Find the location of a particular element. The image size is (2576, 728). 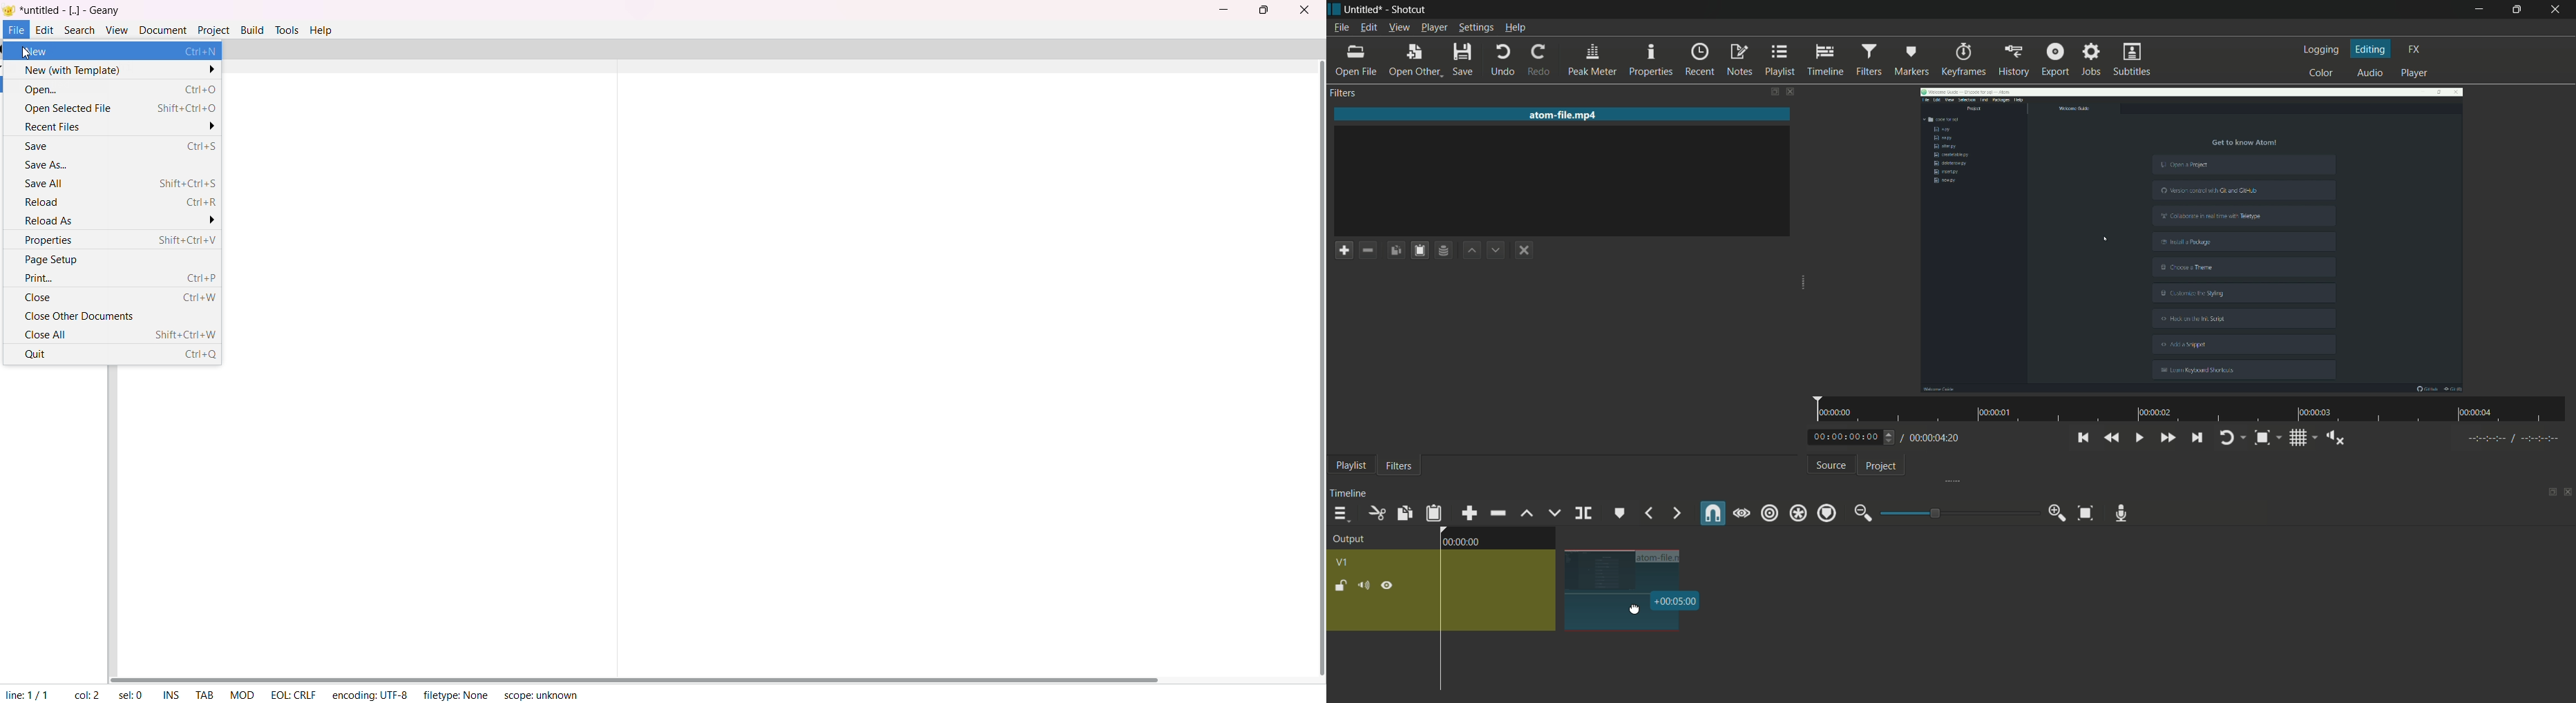

add a filter is located at coordinates (1344, 249).